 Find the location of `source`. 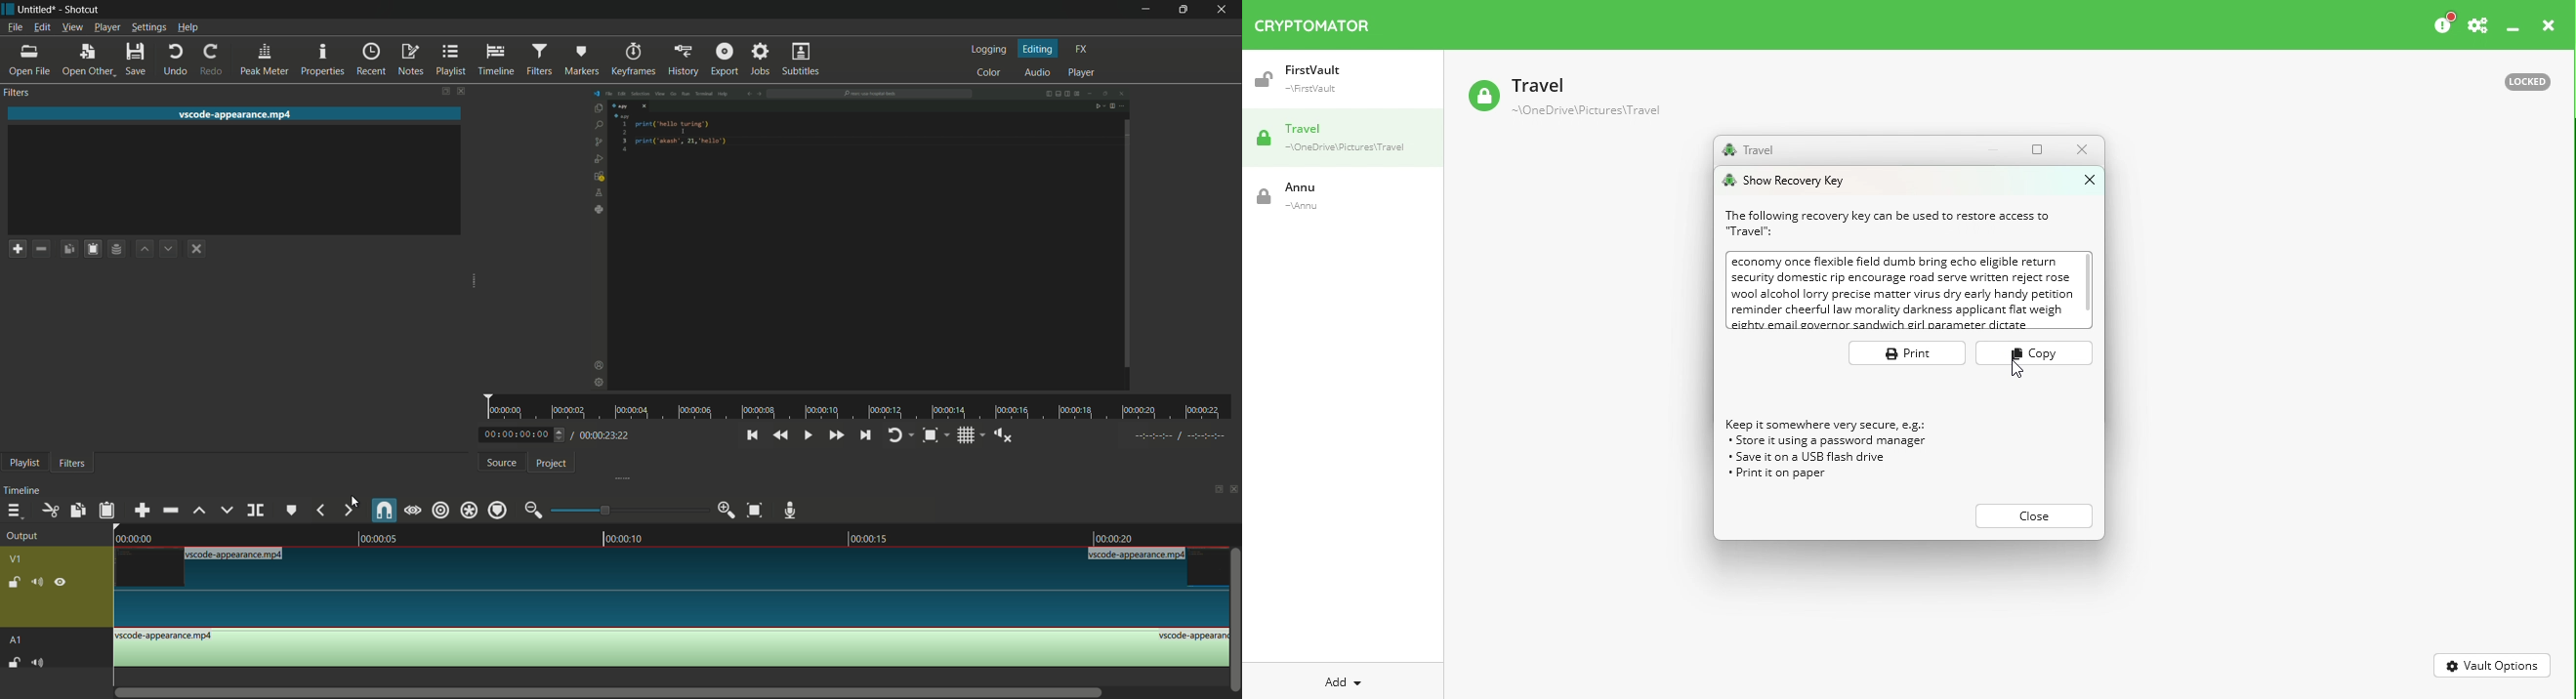

source is located at coordinates (502, 462).